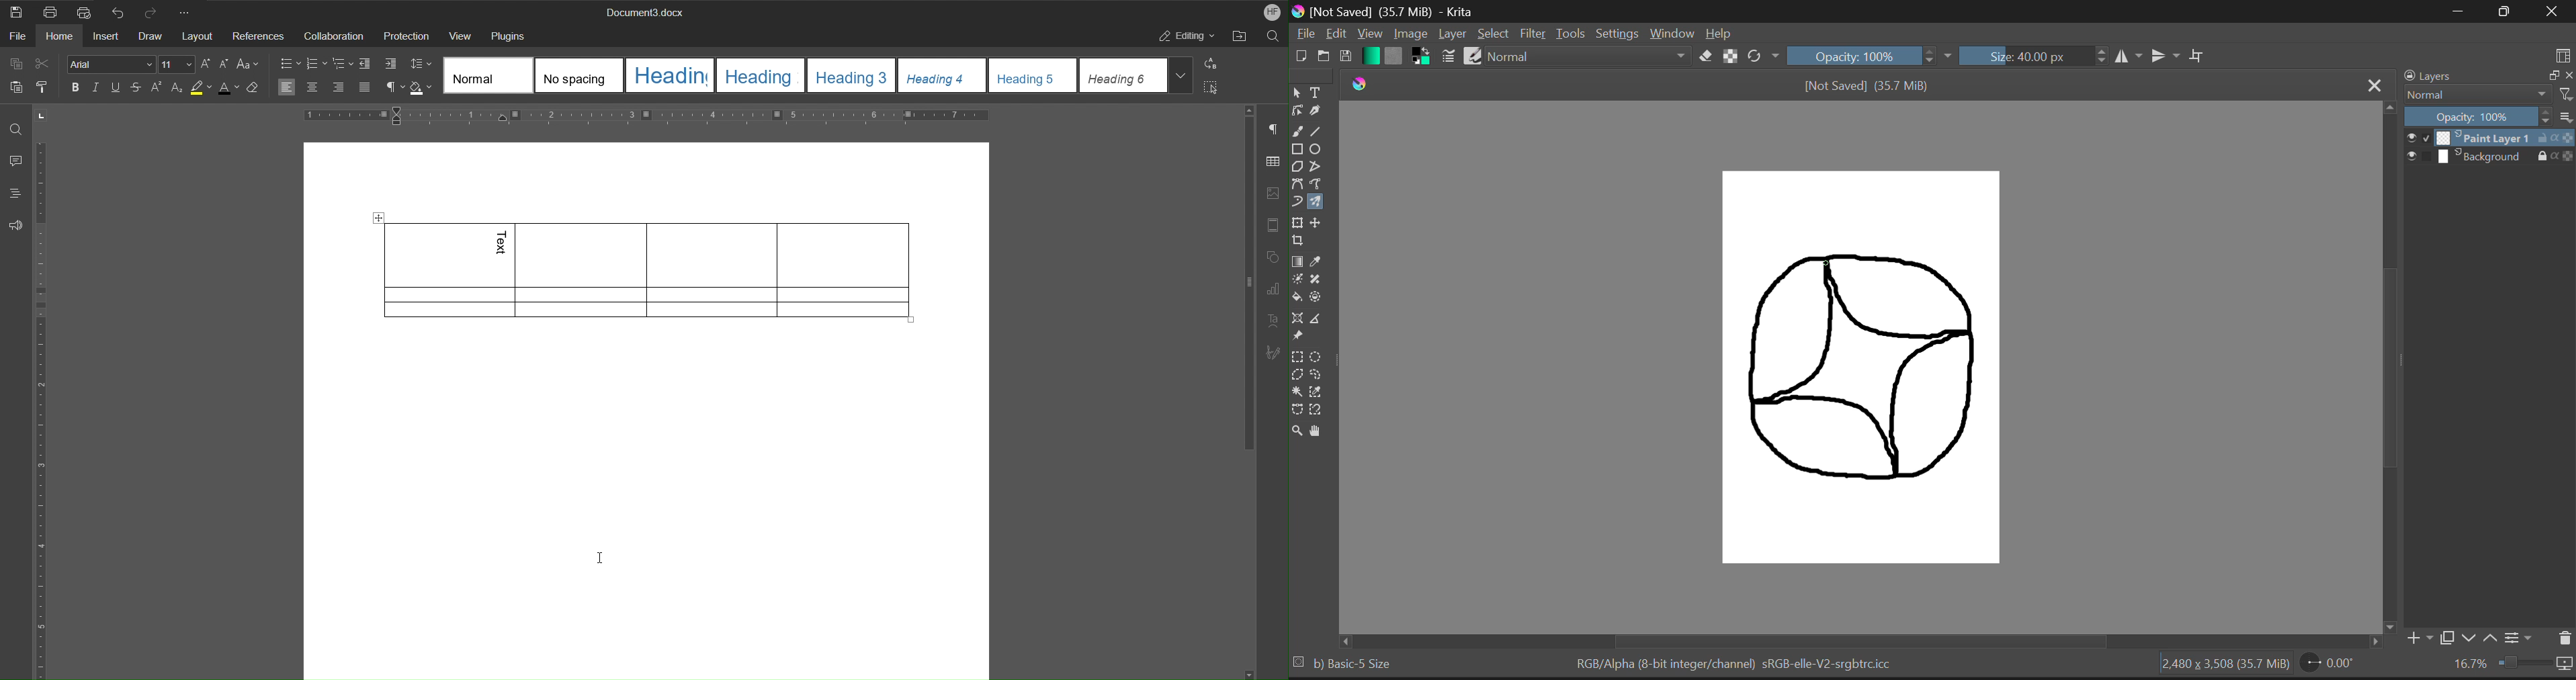 The image size is (2576, 700). Describe the element at coordinates (1322, 394) in the screenshot. I see `Similar Color Selection` at that location.